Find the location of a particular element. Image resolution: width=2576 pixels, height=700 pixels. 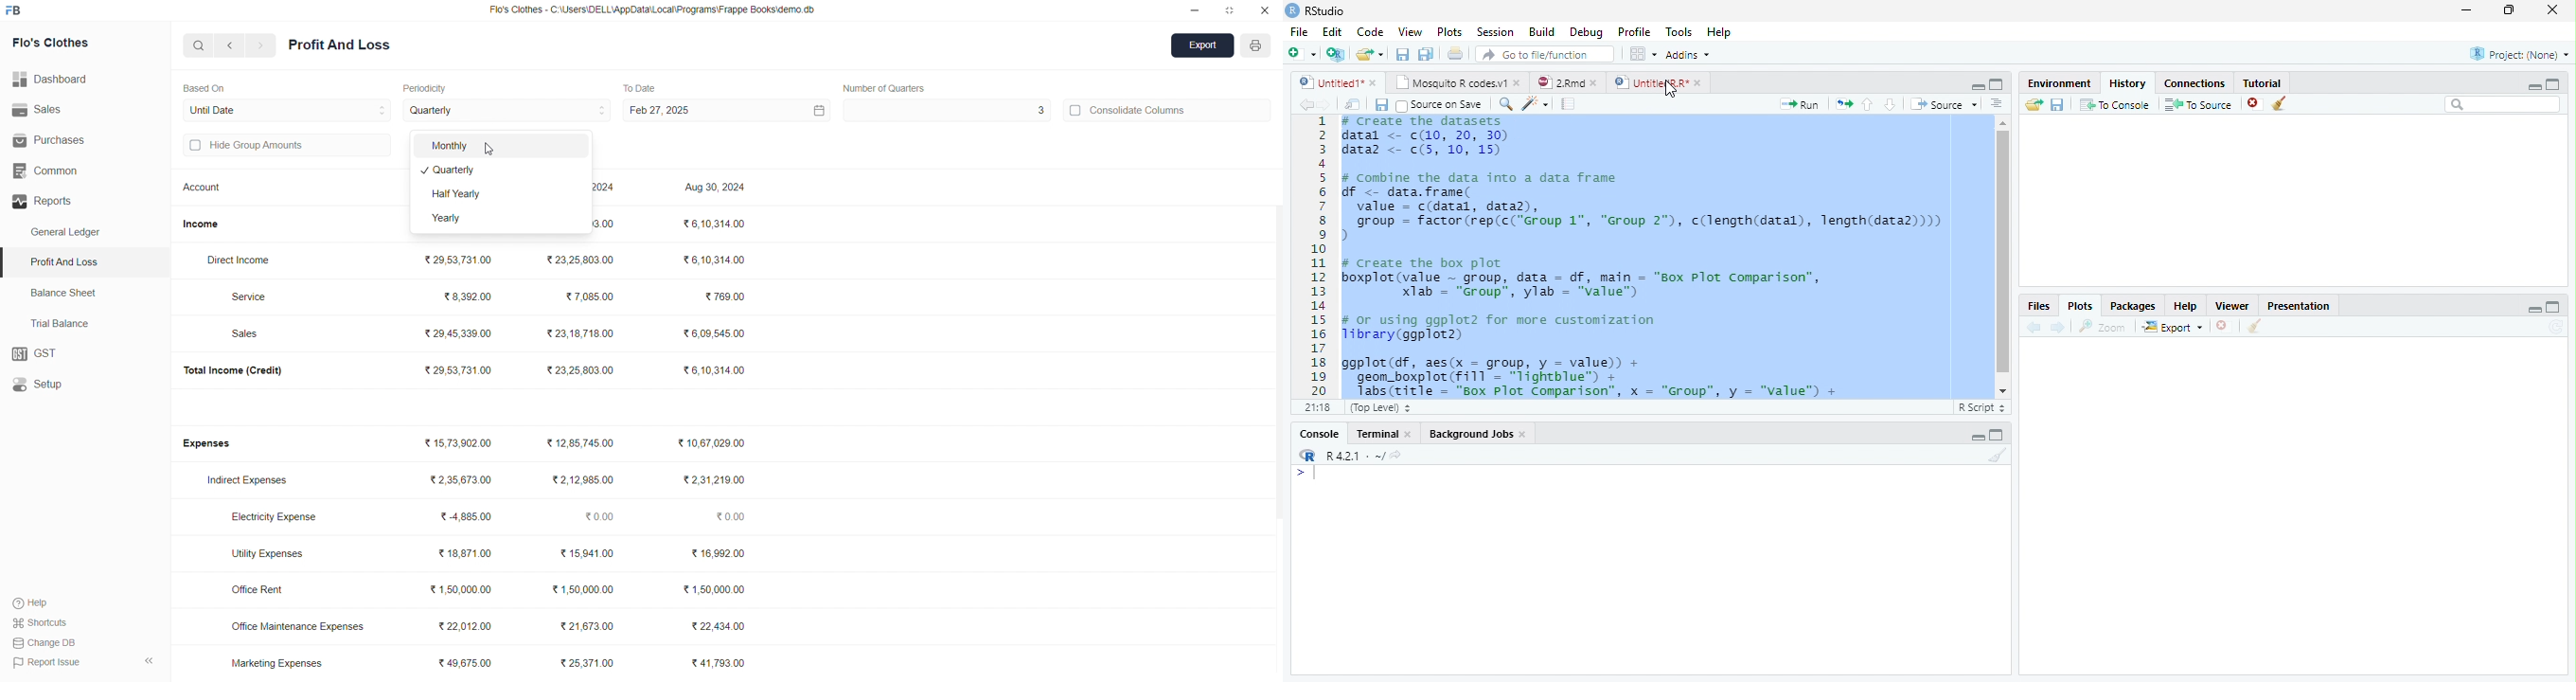

monthly is located at coordinates (501, 146).